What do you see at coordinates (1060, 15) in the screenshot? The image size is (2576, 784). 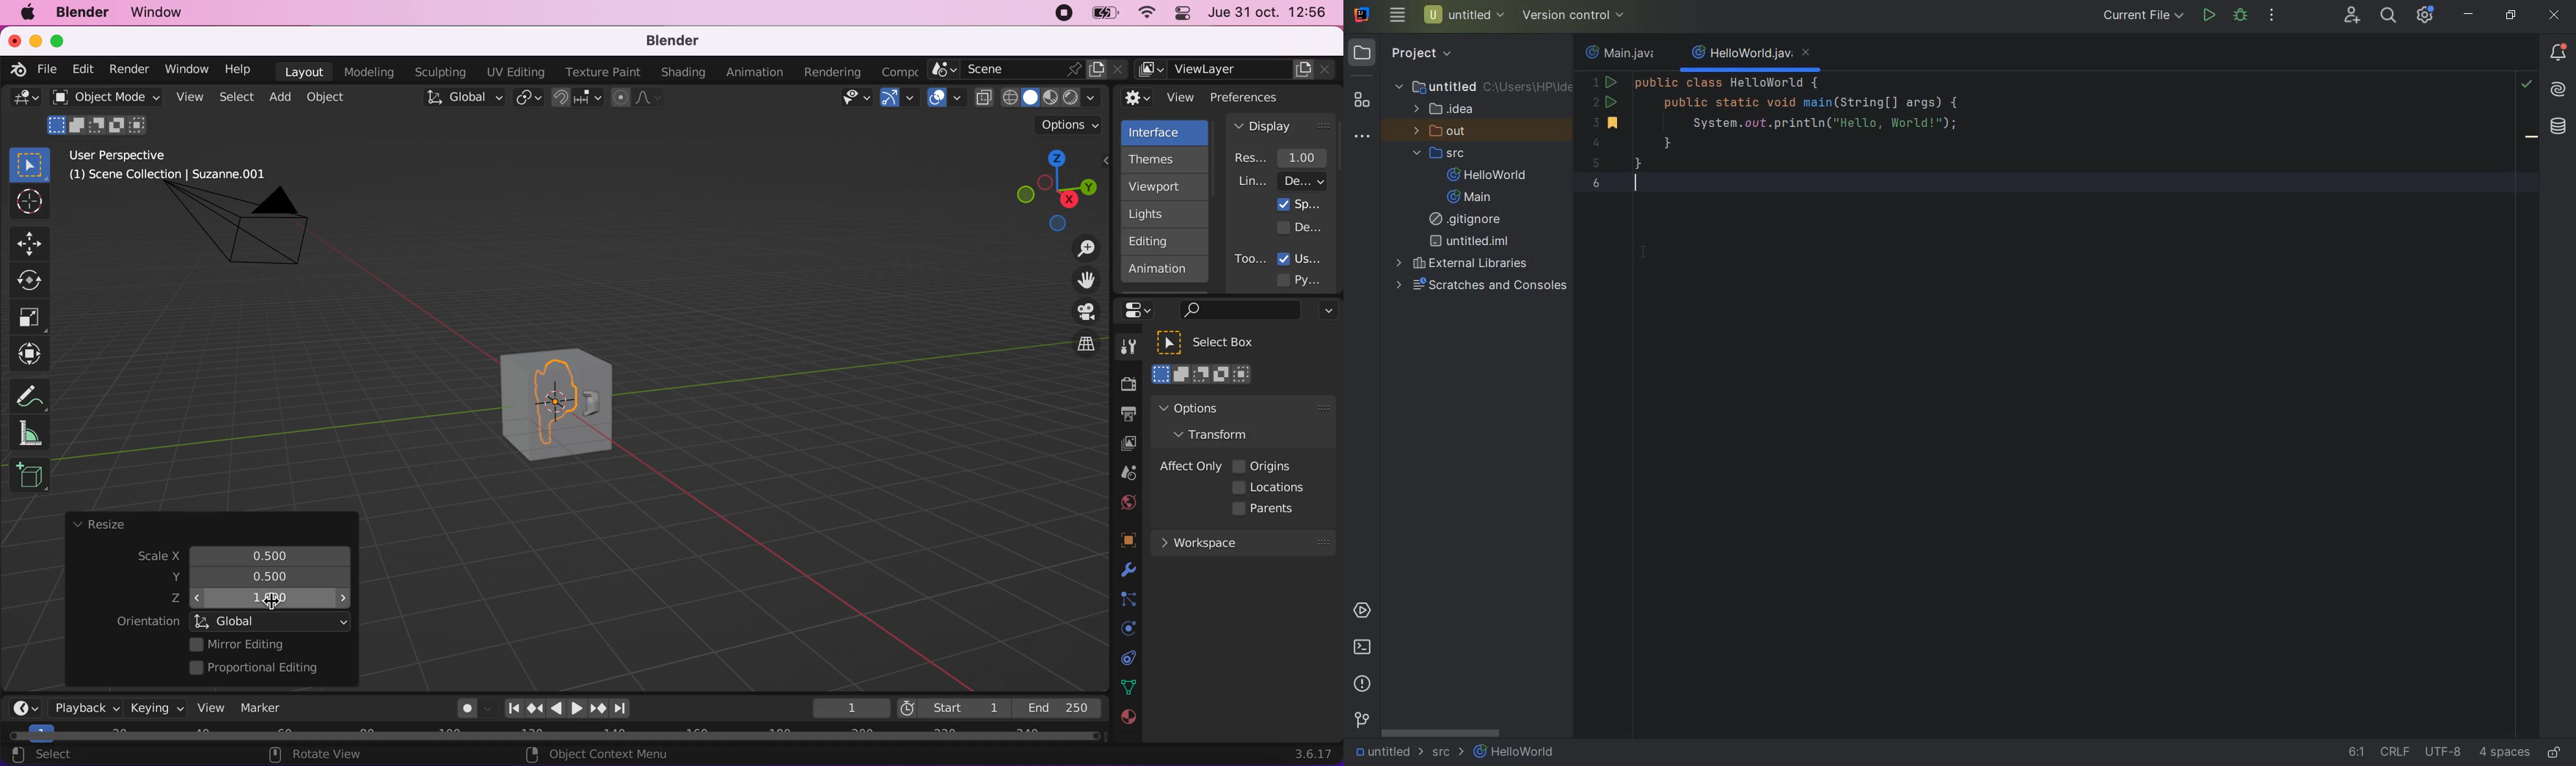 I see `recording stopped` at bounding box center [1060, 15].